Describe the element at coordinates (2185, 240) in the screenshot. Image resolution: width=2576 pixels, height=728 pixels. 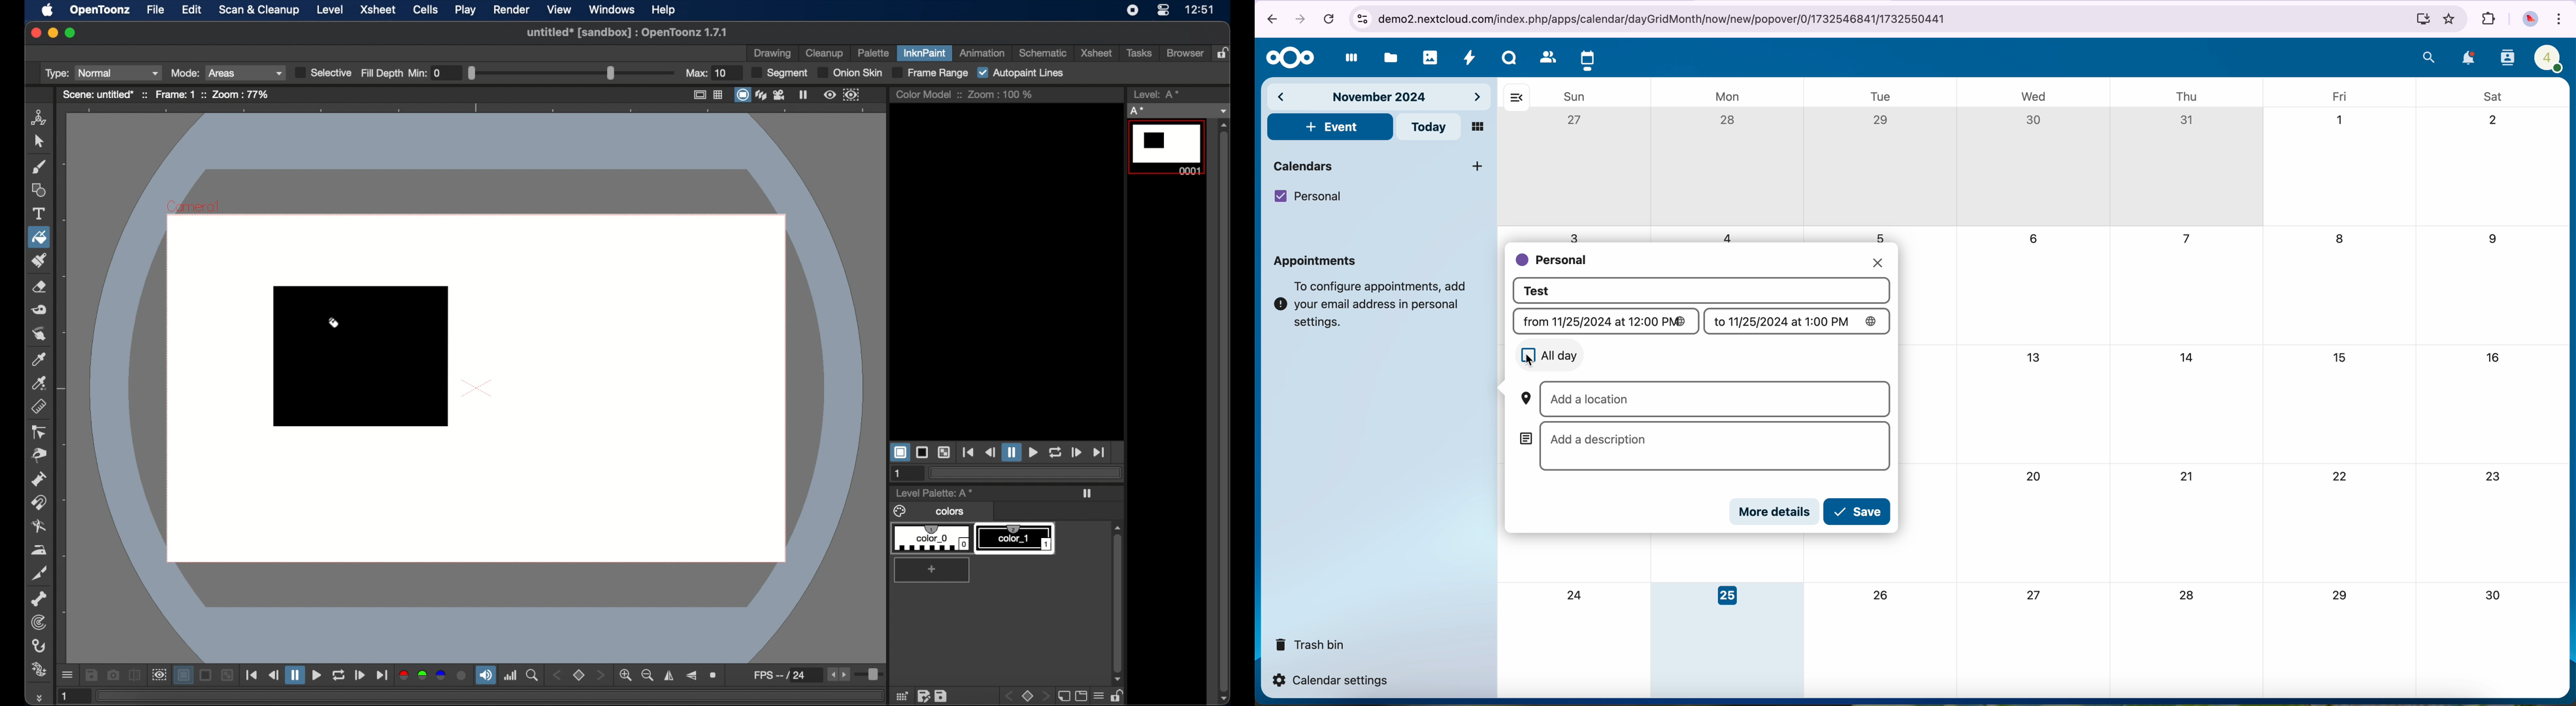
I see `7` at that location.